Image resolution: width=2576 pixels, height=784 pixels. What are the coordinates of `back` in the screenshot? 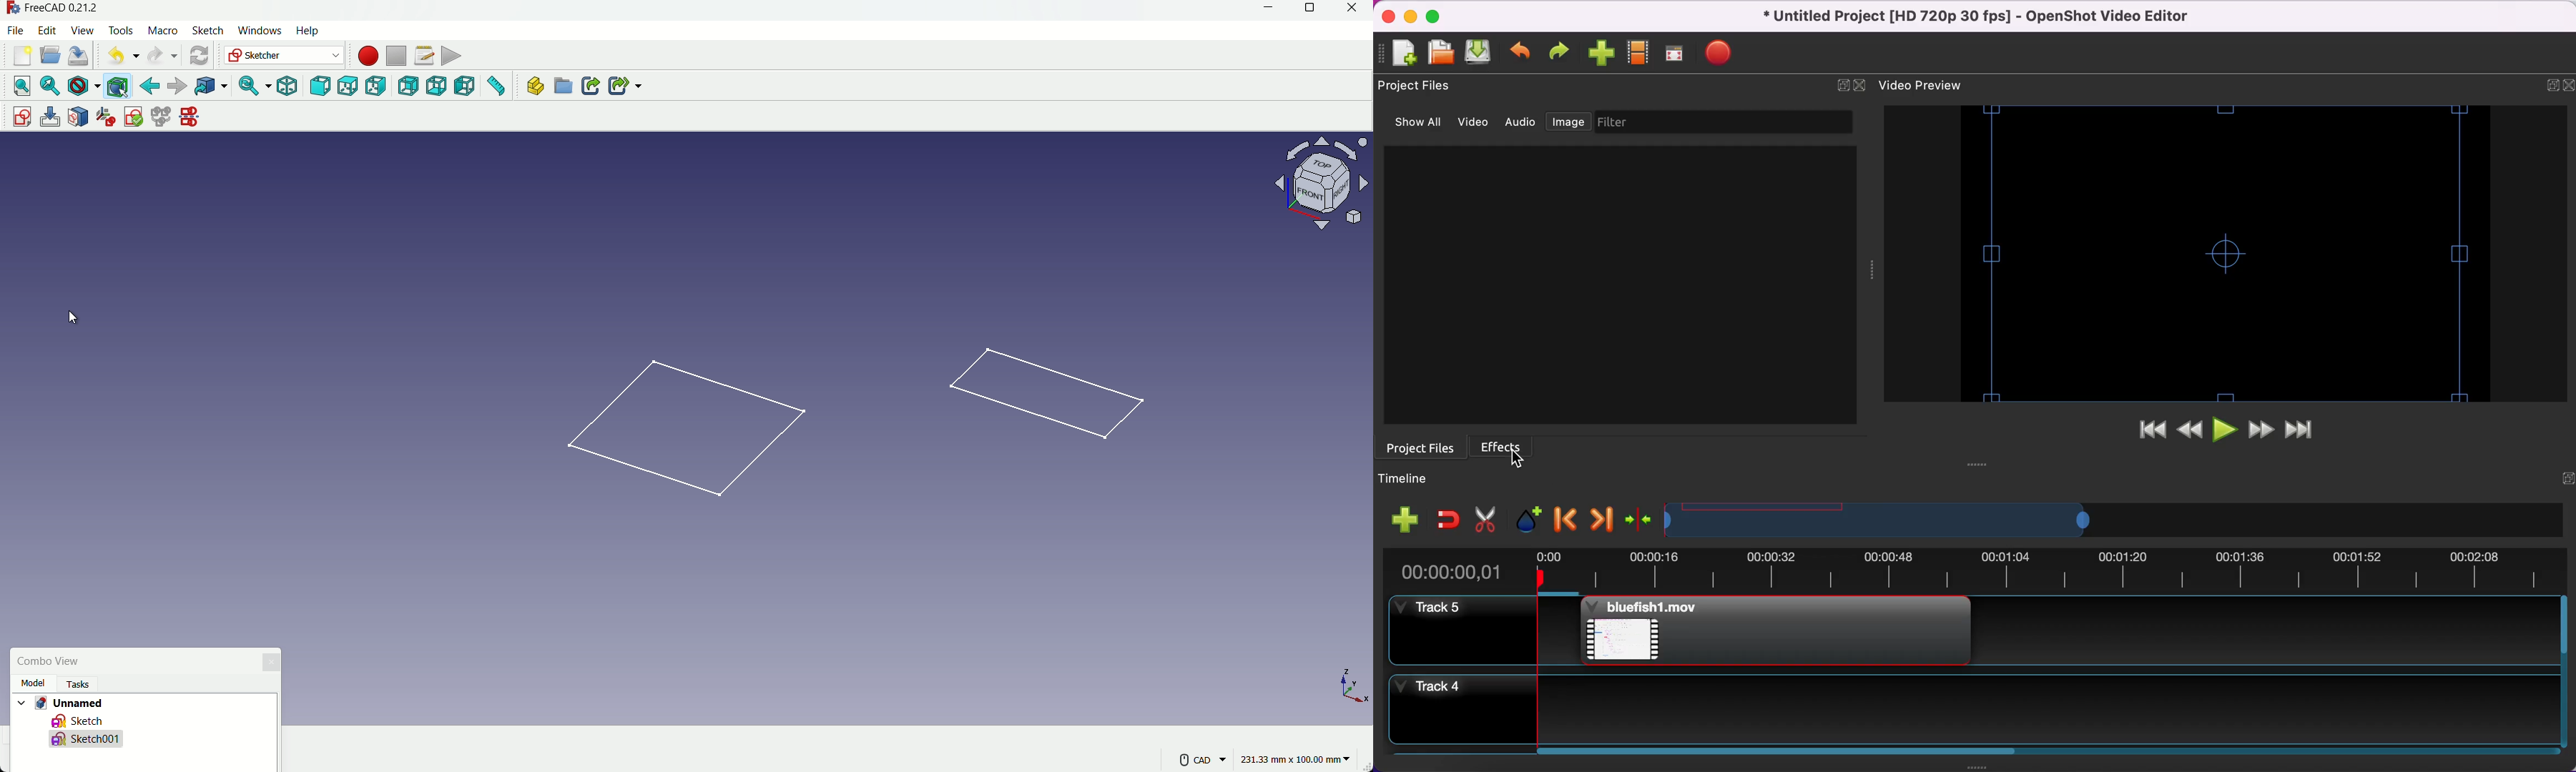 It's located at (149, 86).